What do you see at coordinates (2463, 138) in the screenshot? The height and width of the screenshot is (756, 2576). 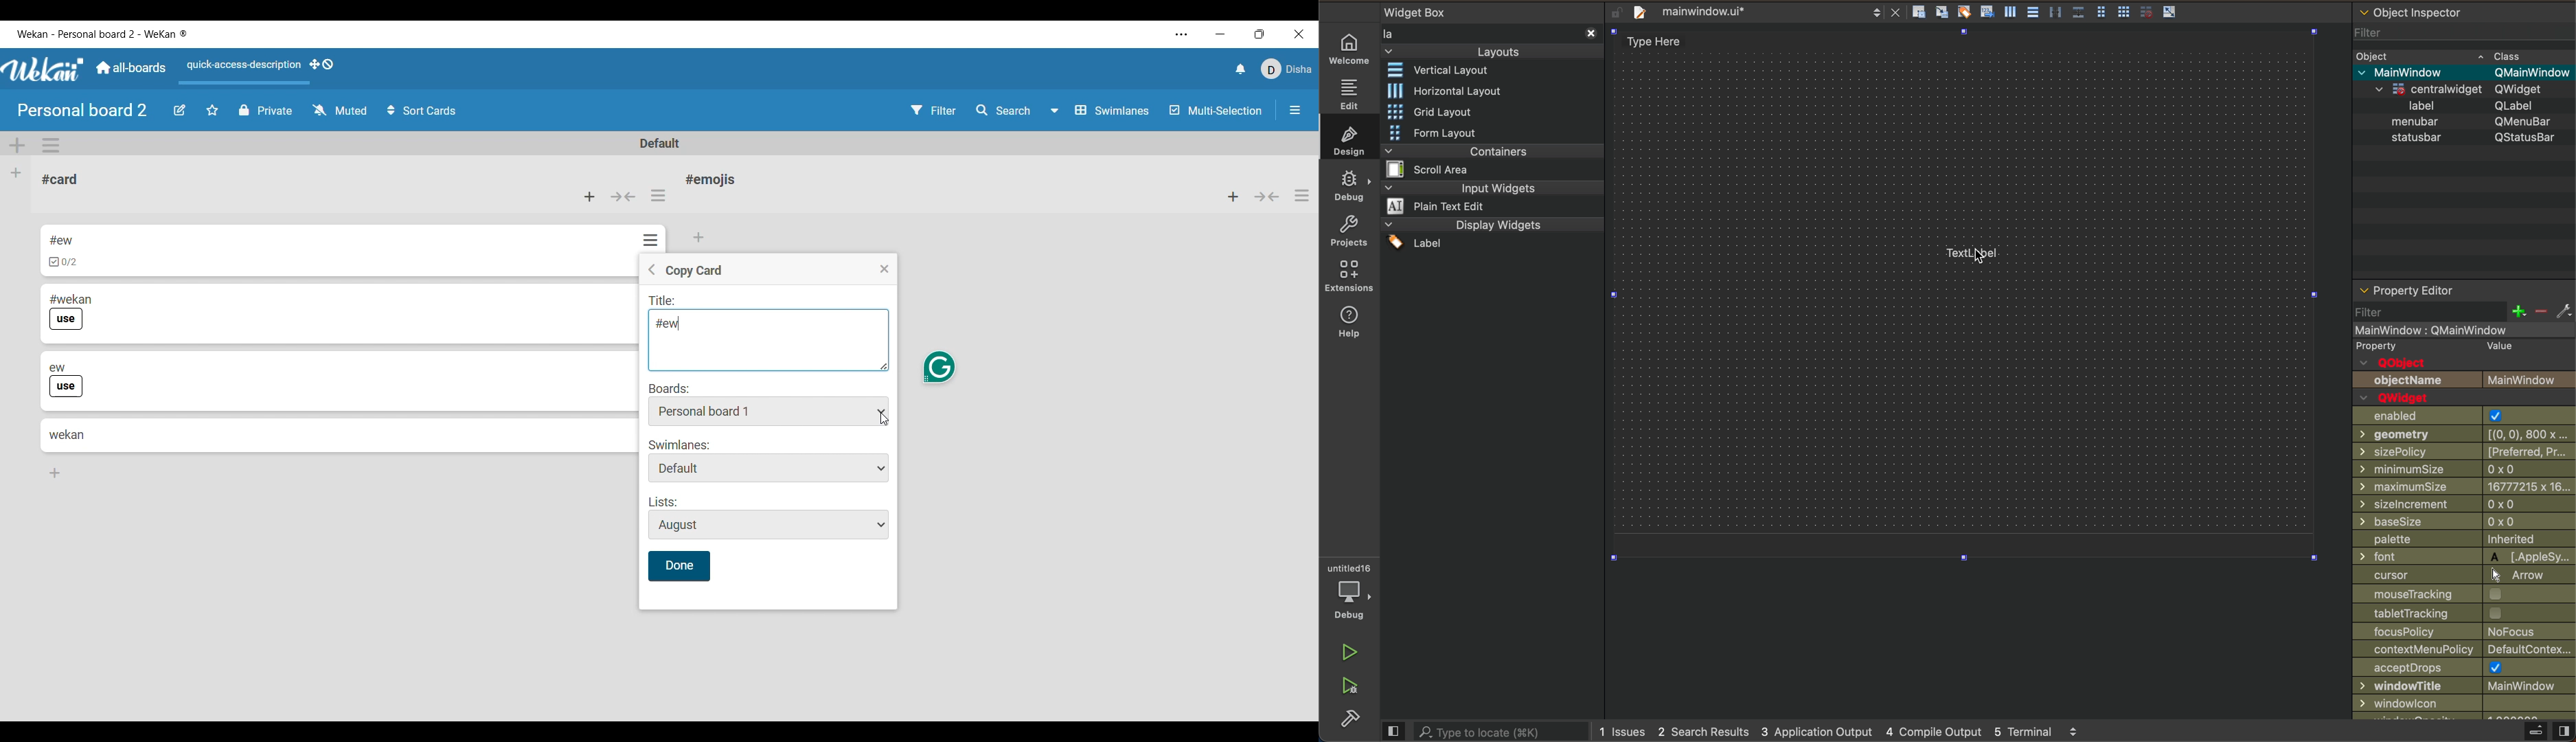 I see `statsubar` at bounding box center [2463, 138].